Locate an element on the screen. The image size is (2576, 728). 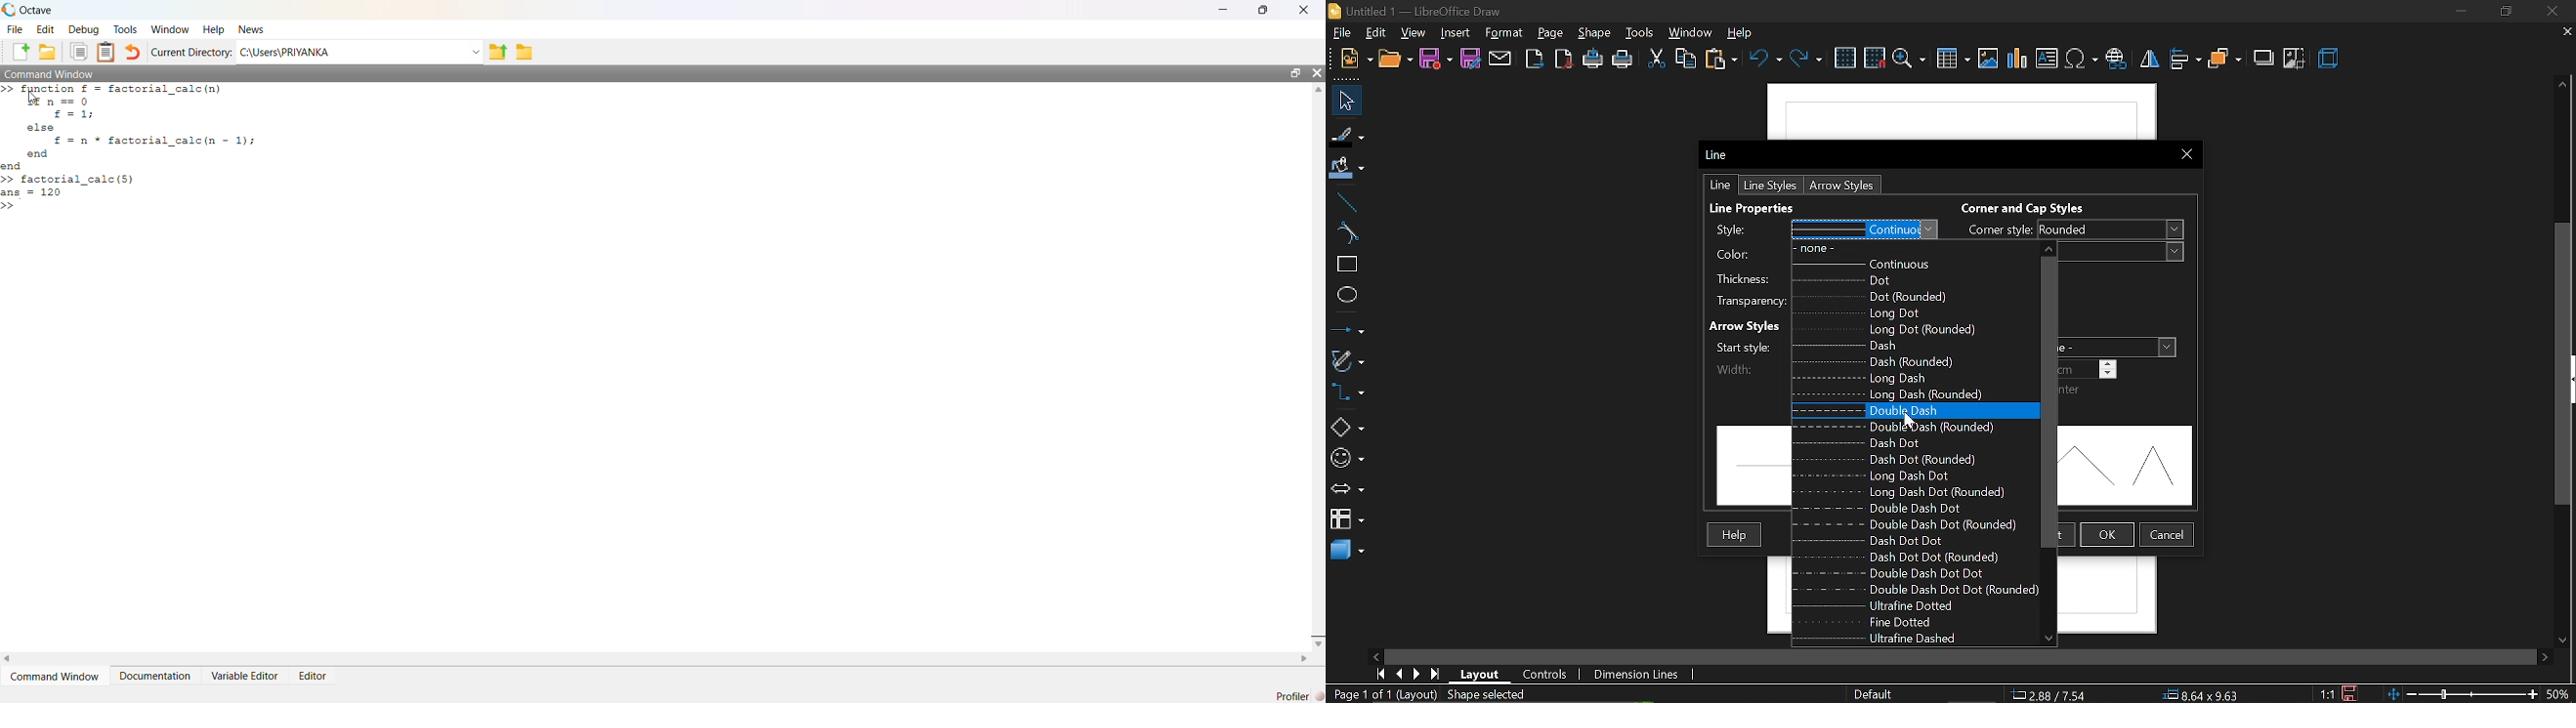
move right is located at coordinates (2547, 655).